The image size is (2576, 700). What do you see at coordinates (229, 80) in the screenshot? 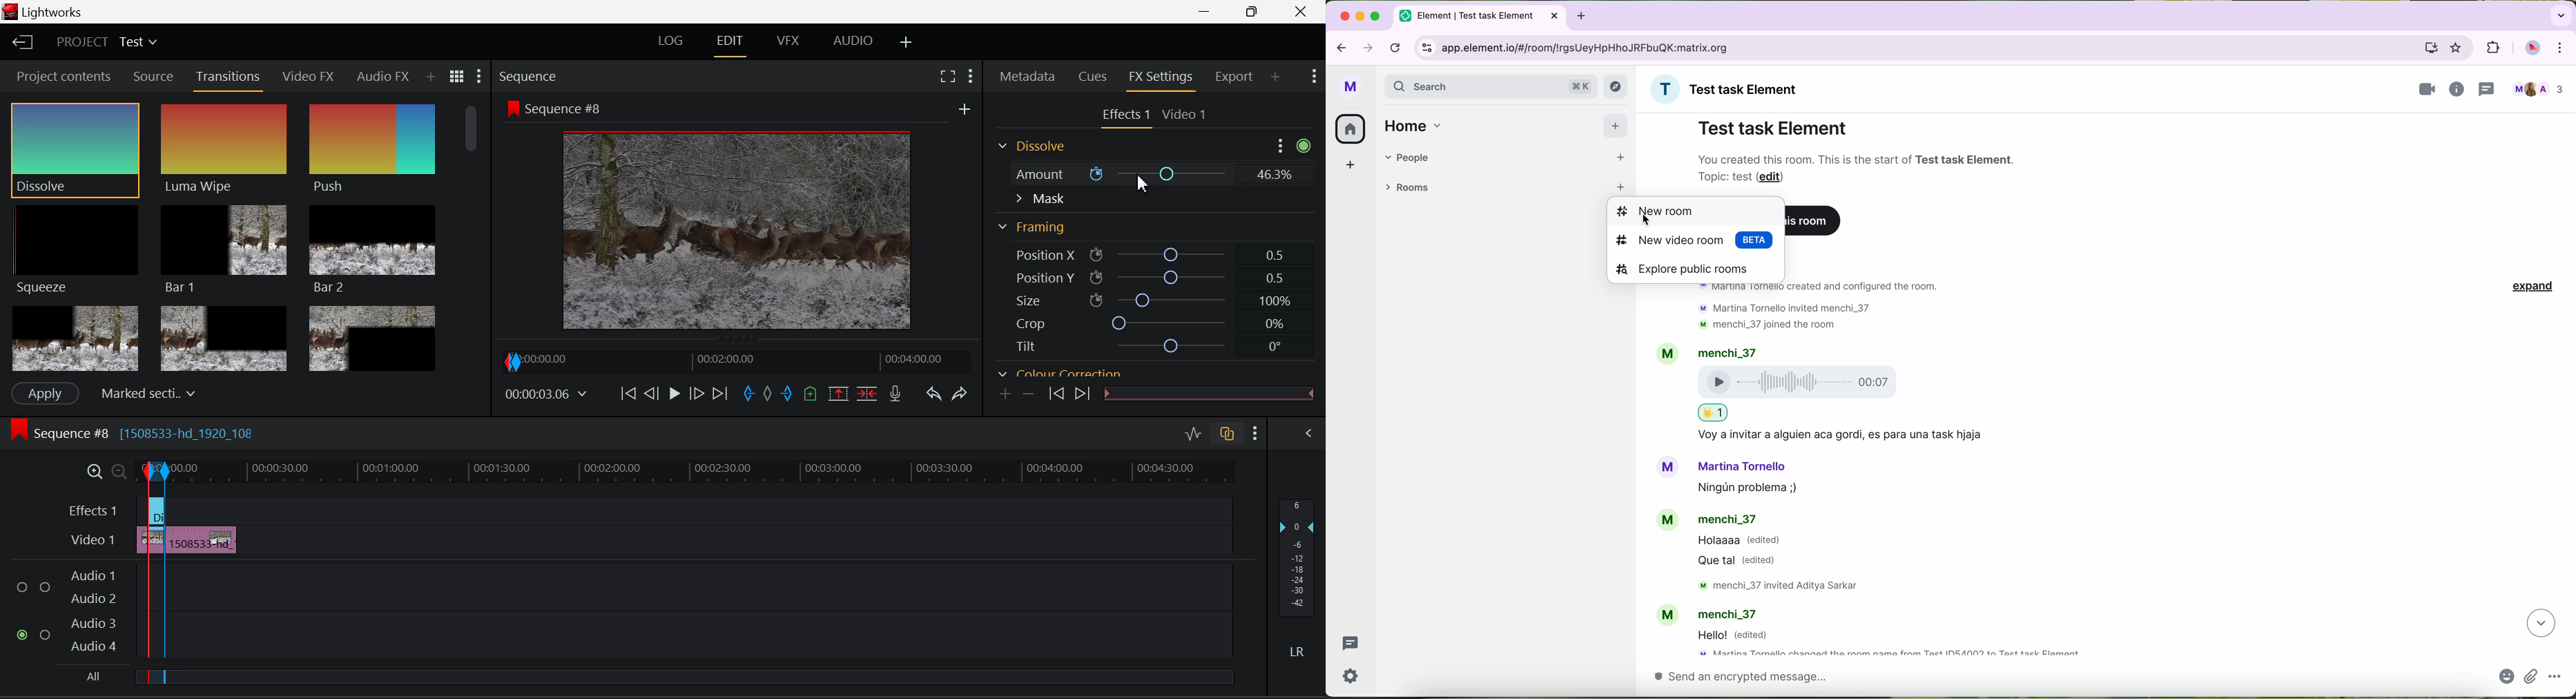
I see `Transitions Panel Open` at bounding box center [229, 80].